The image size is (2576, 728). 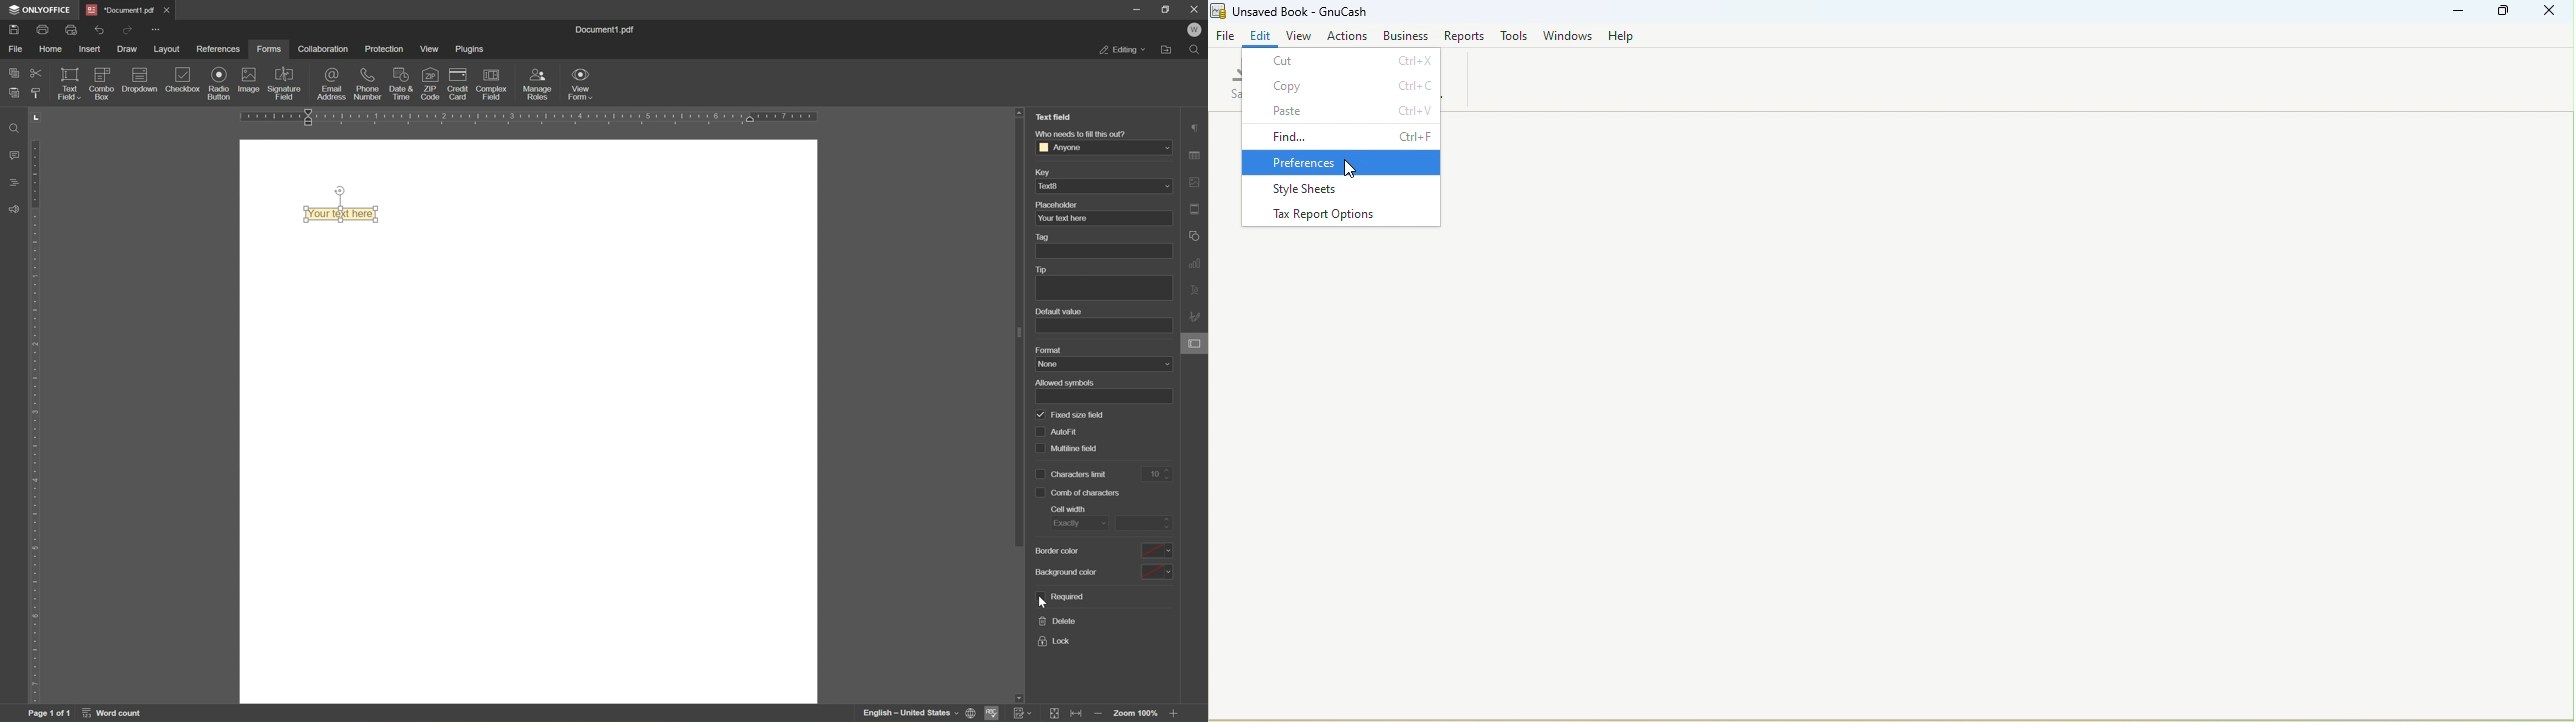 What do you see at coordinates (2458, 14) in the screenshot?
I see `Minimize` at bounding box center [2458, 14].